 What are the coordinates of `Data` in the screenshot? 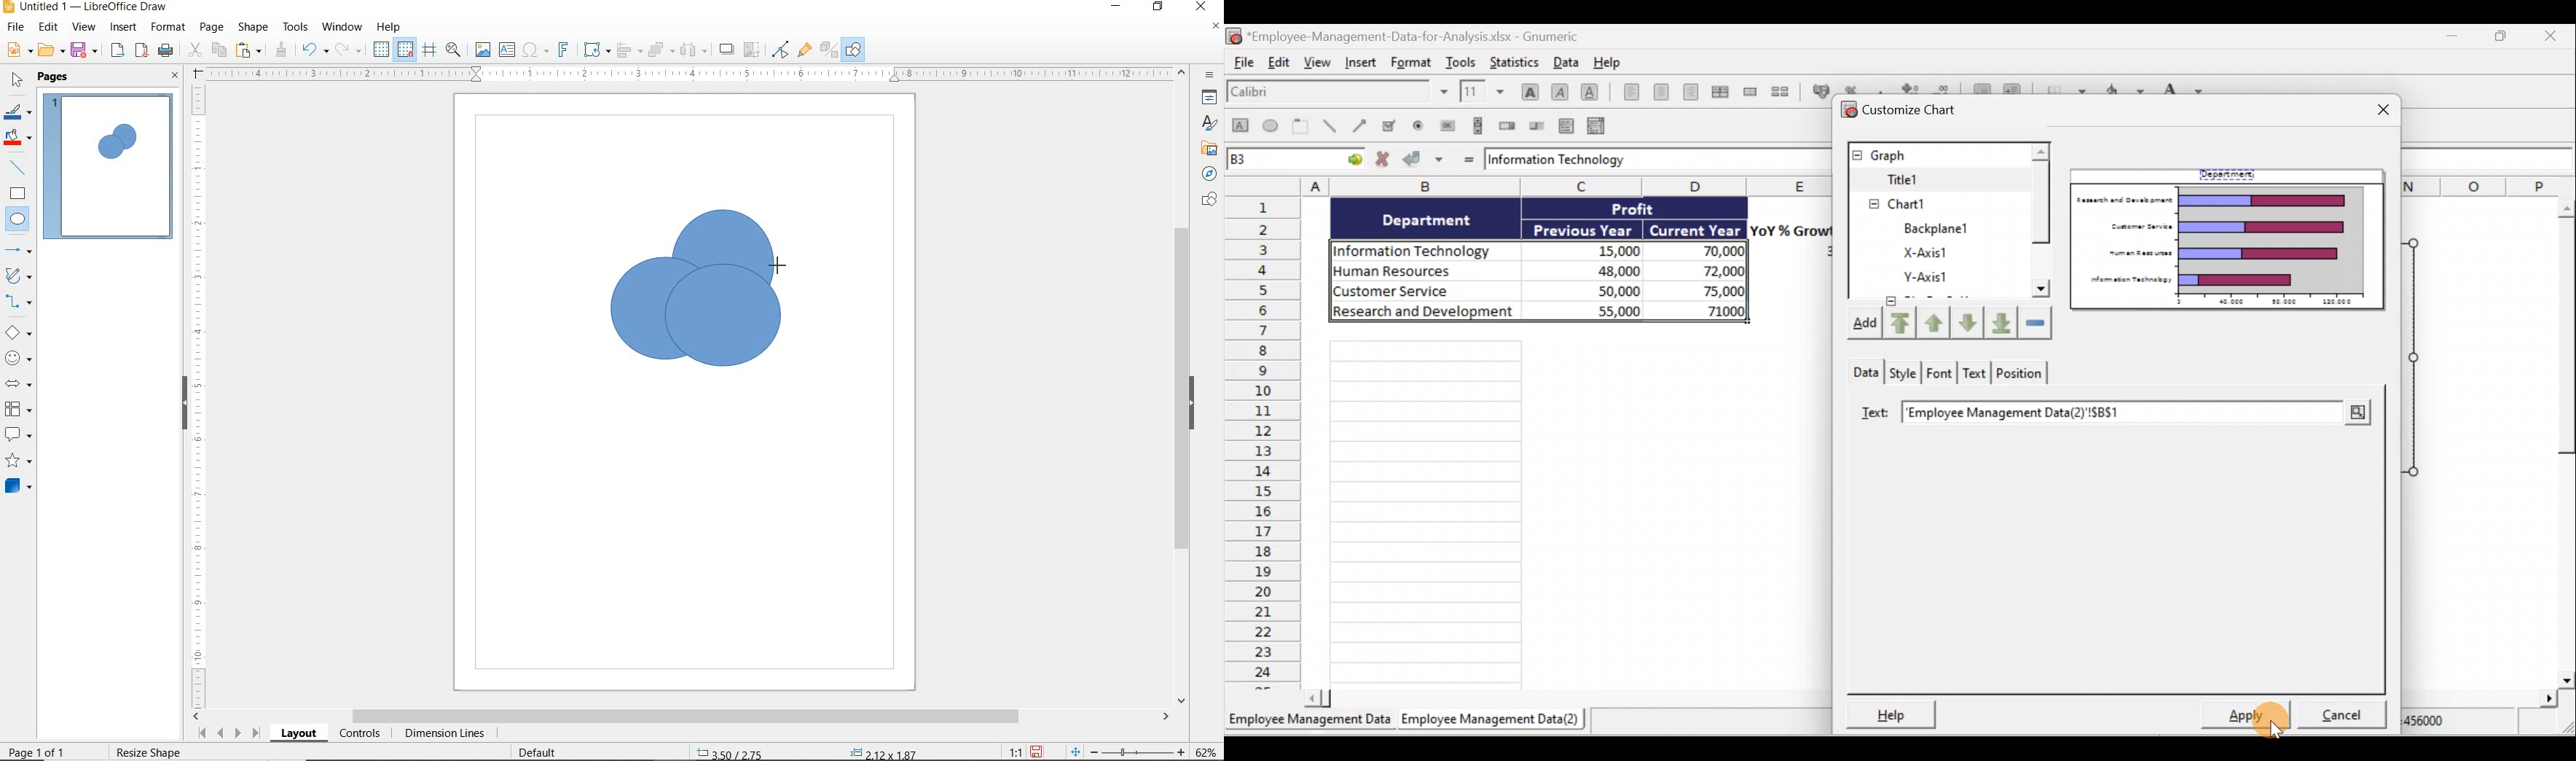 It's located at (1863, 371).